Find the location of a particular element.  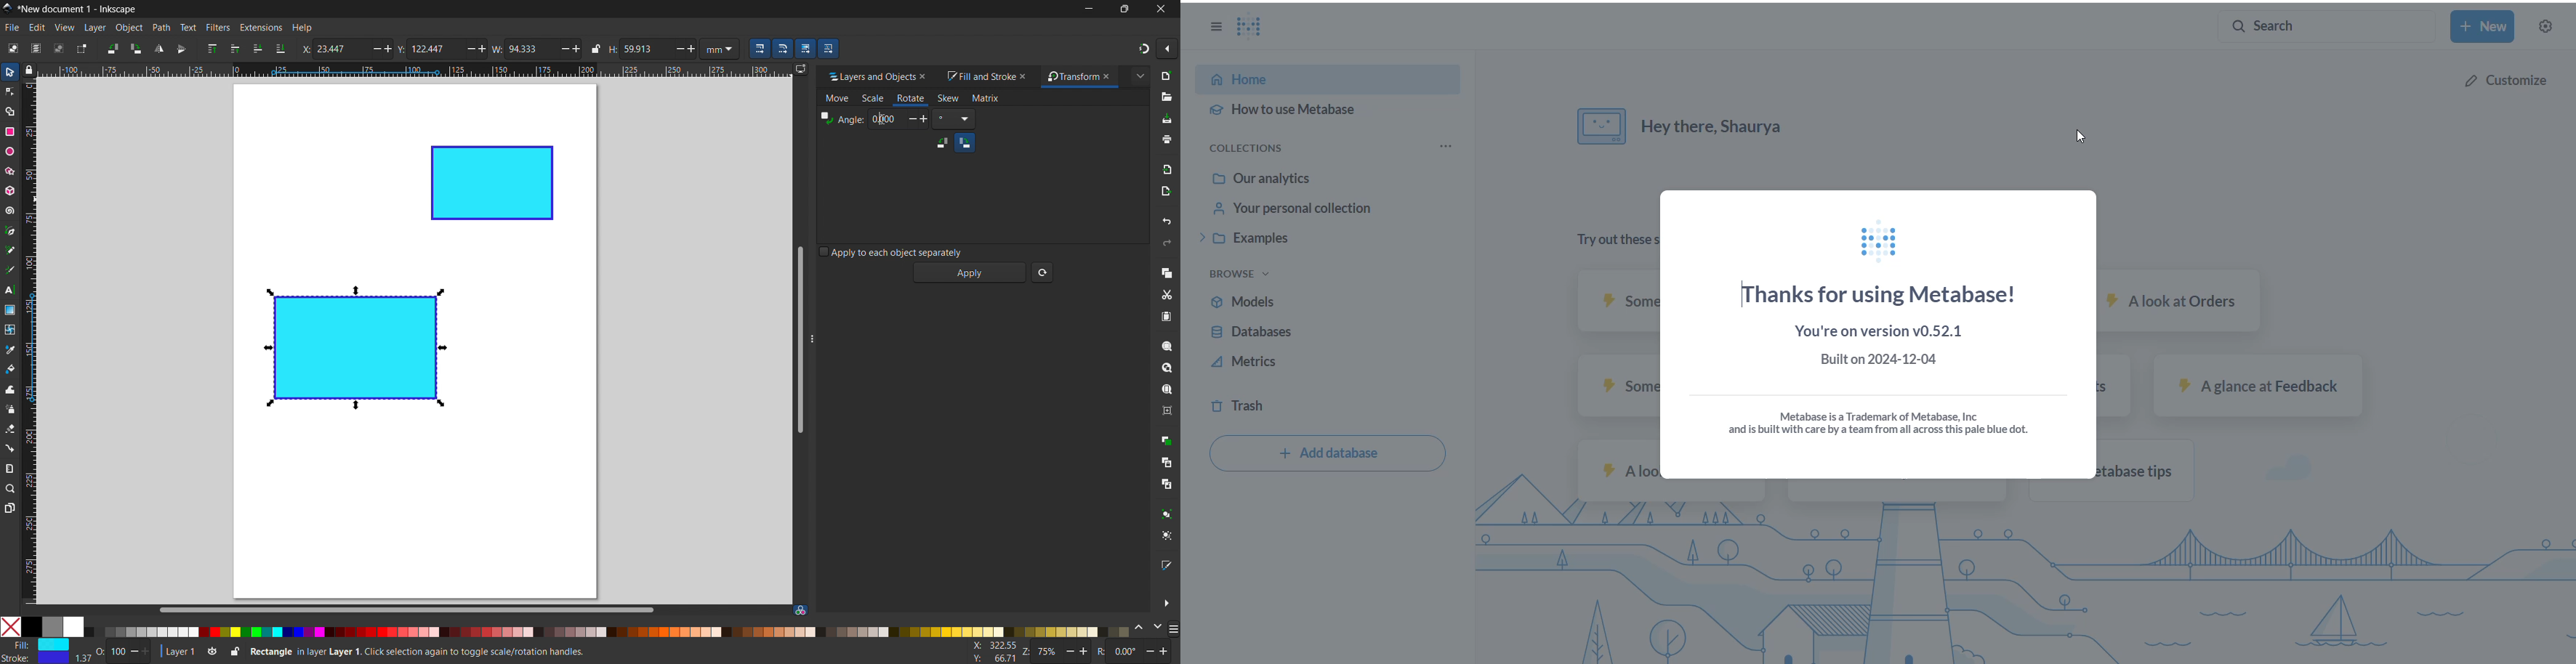

more color opyions is located at coordinates (1174, 628).